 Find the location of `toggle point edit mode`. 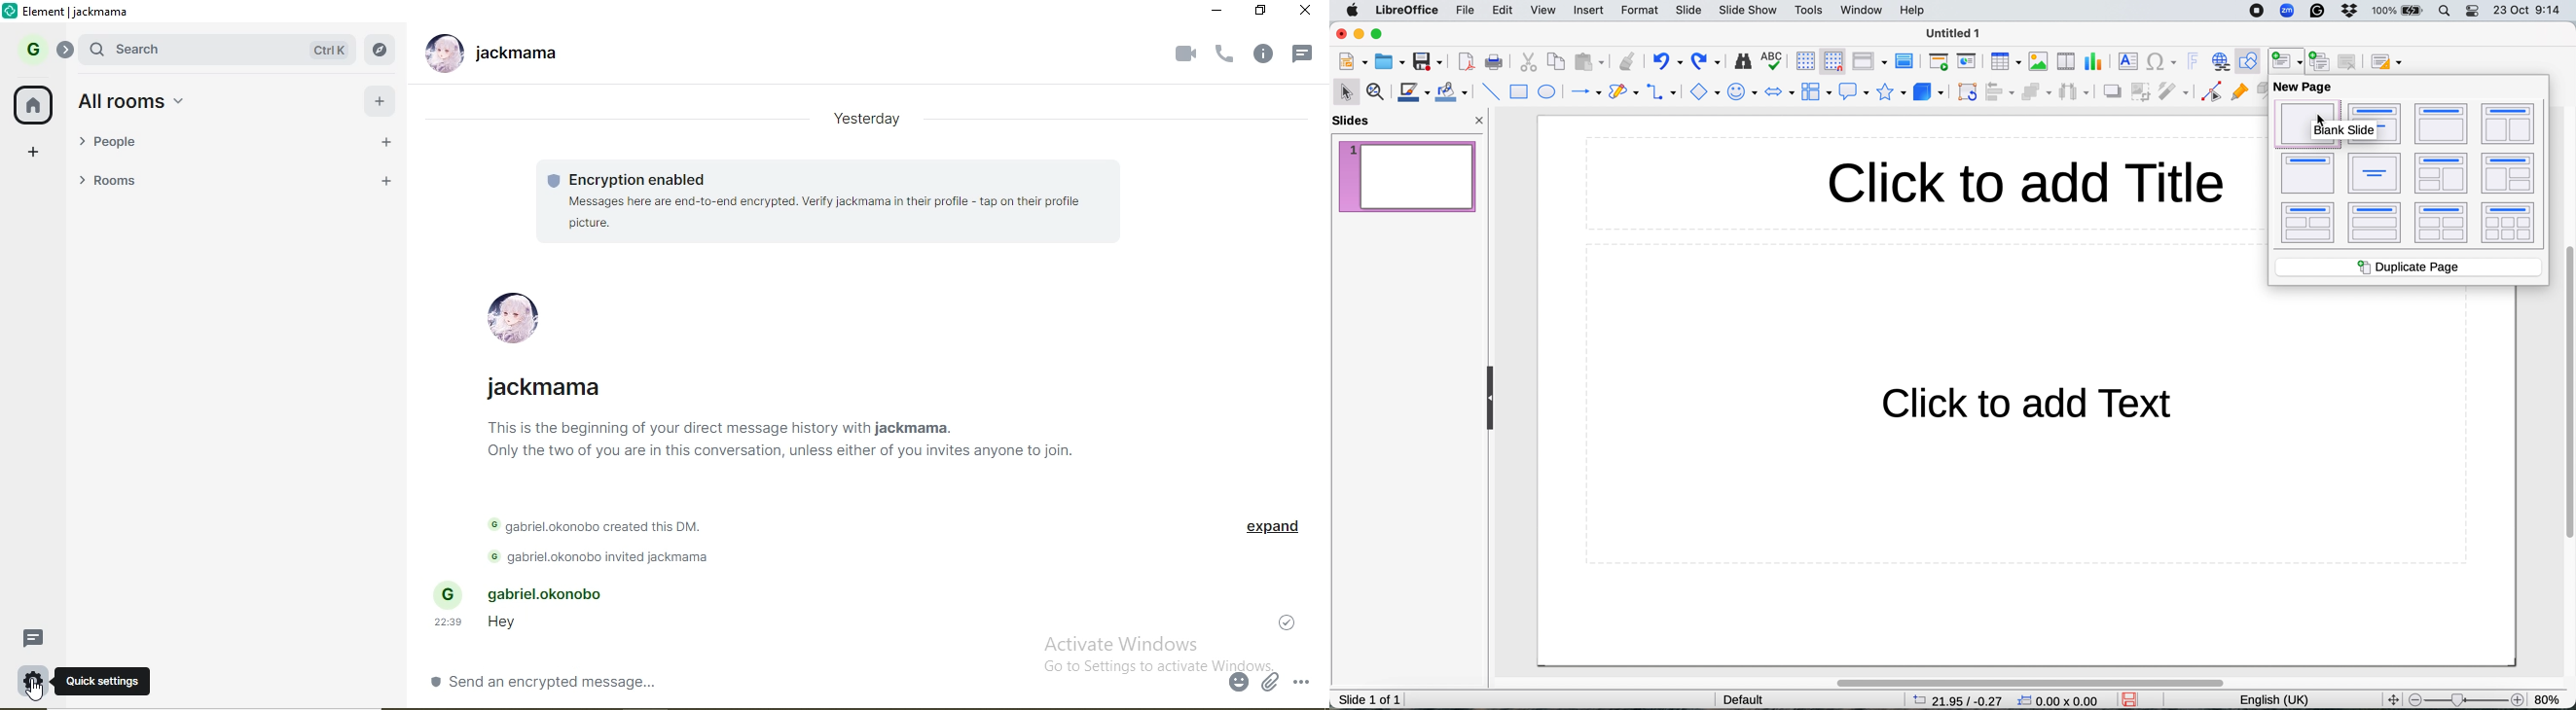

toggle point edit mode is located at coordinates (2213, 92).